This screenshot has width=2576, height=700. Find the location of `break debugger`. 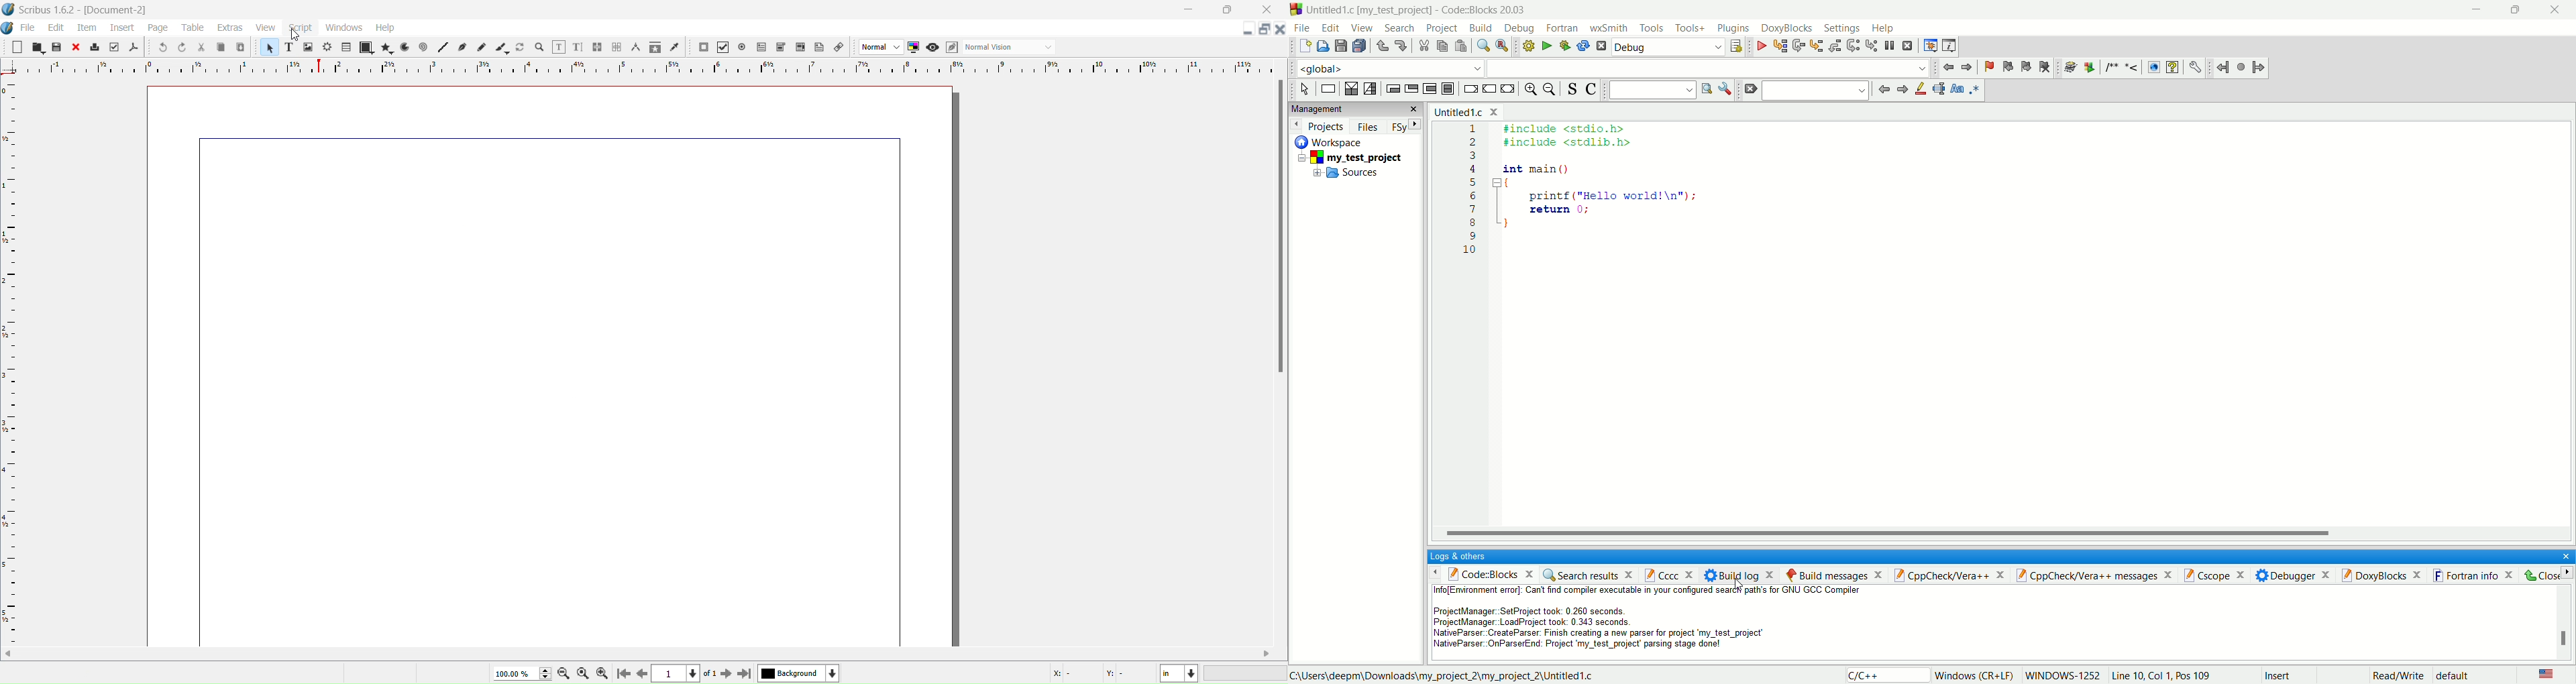

break debugger is located at coordinates (1892, 46).